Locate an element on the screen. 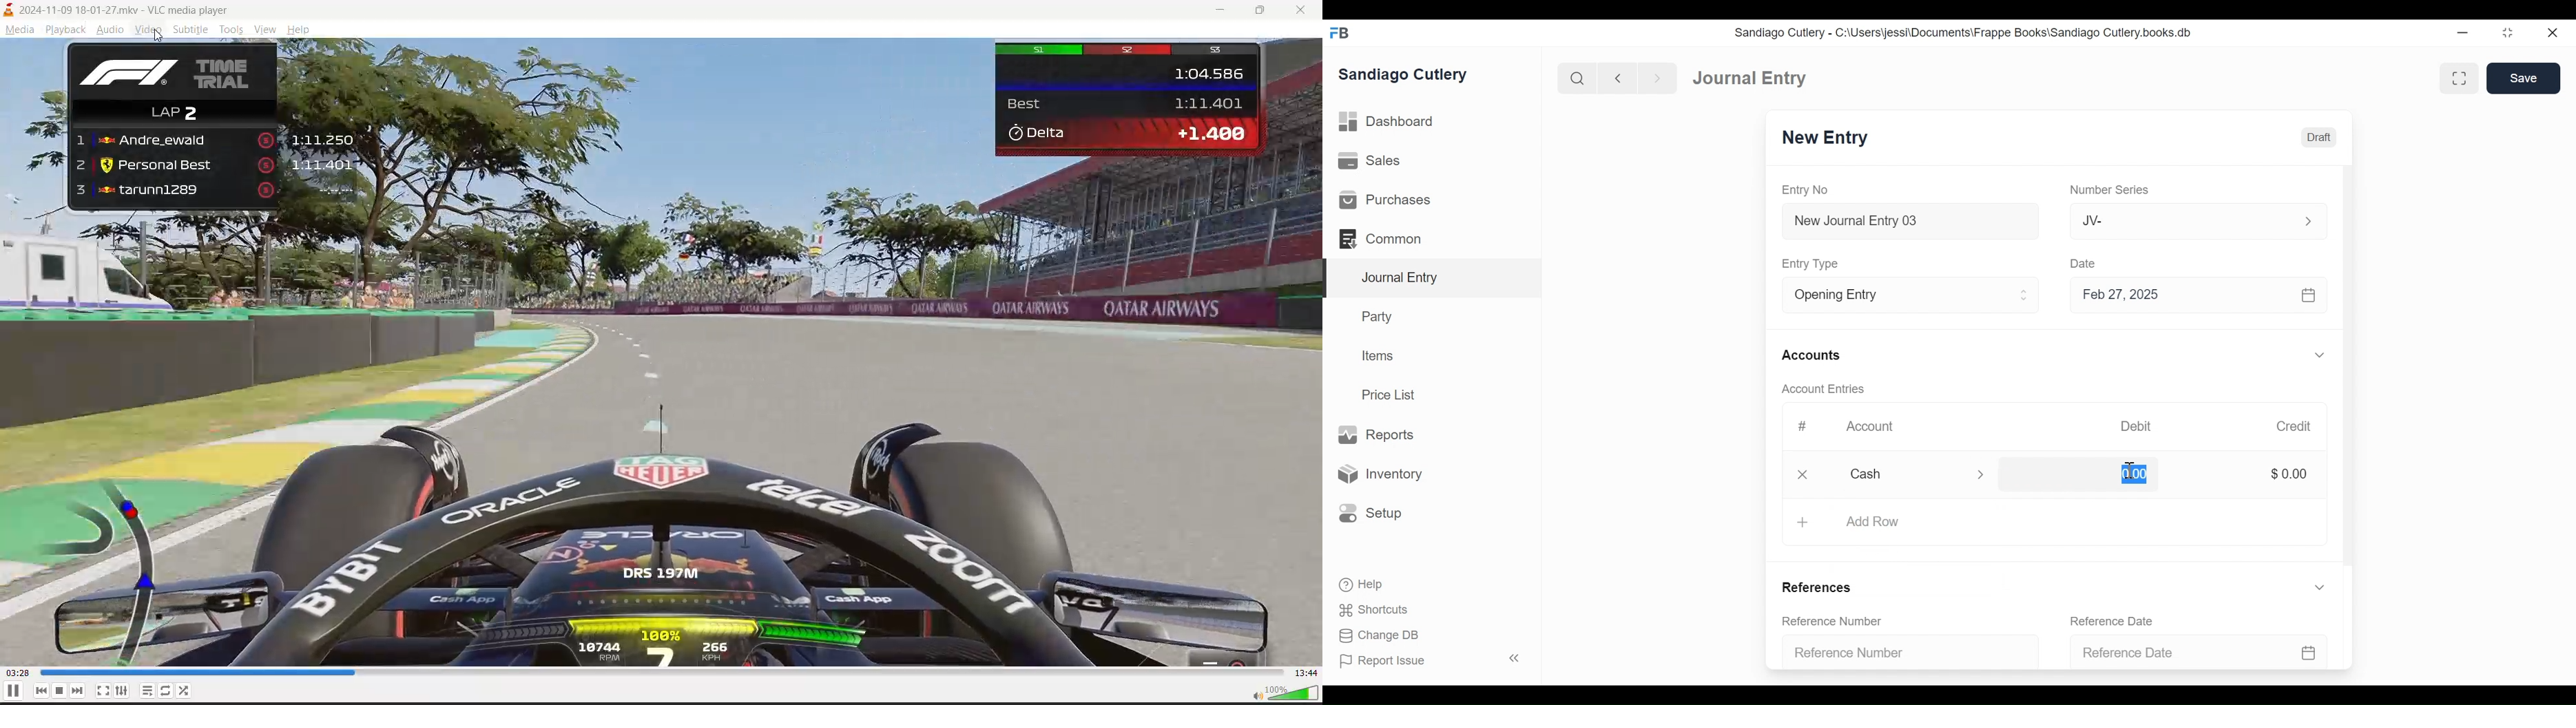 The height and width of the screenshot is (728, 2576). Journal Entry is located at coordinates (1751, 78).